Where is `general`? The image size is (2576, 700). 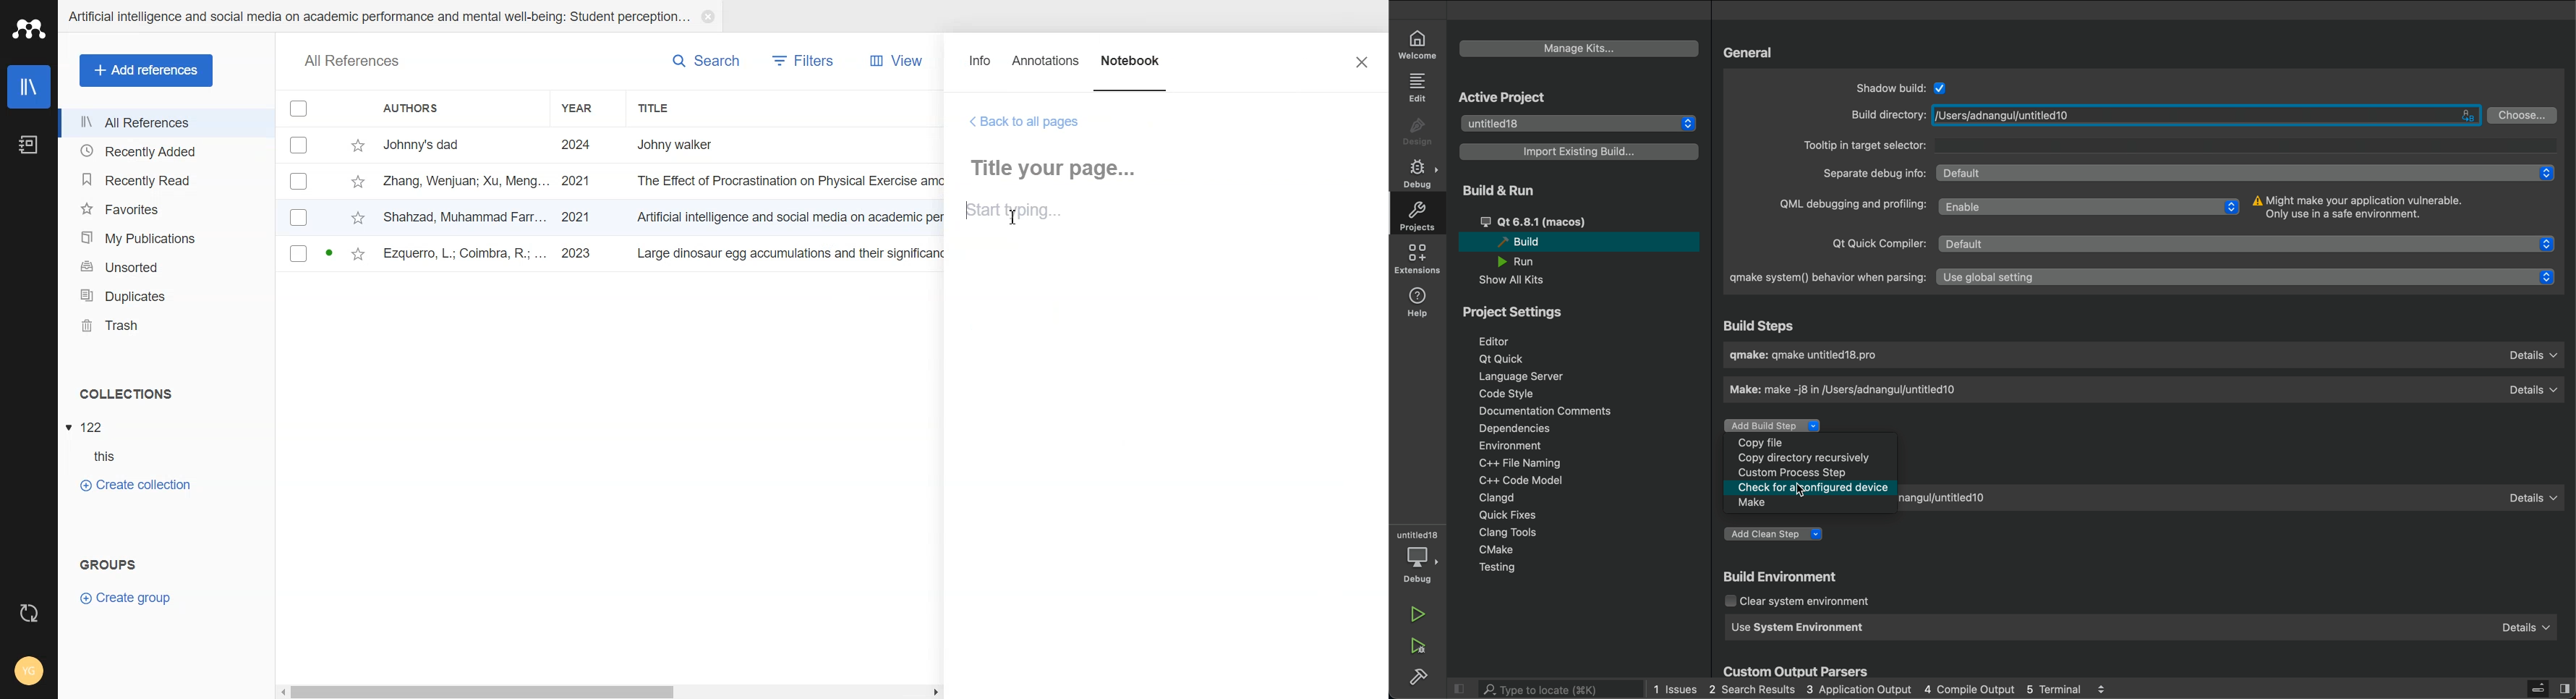 general is located at coordinates (1757, 52).